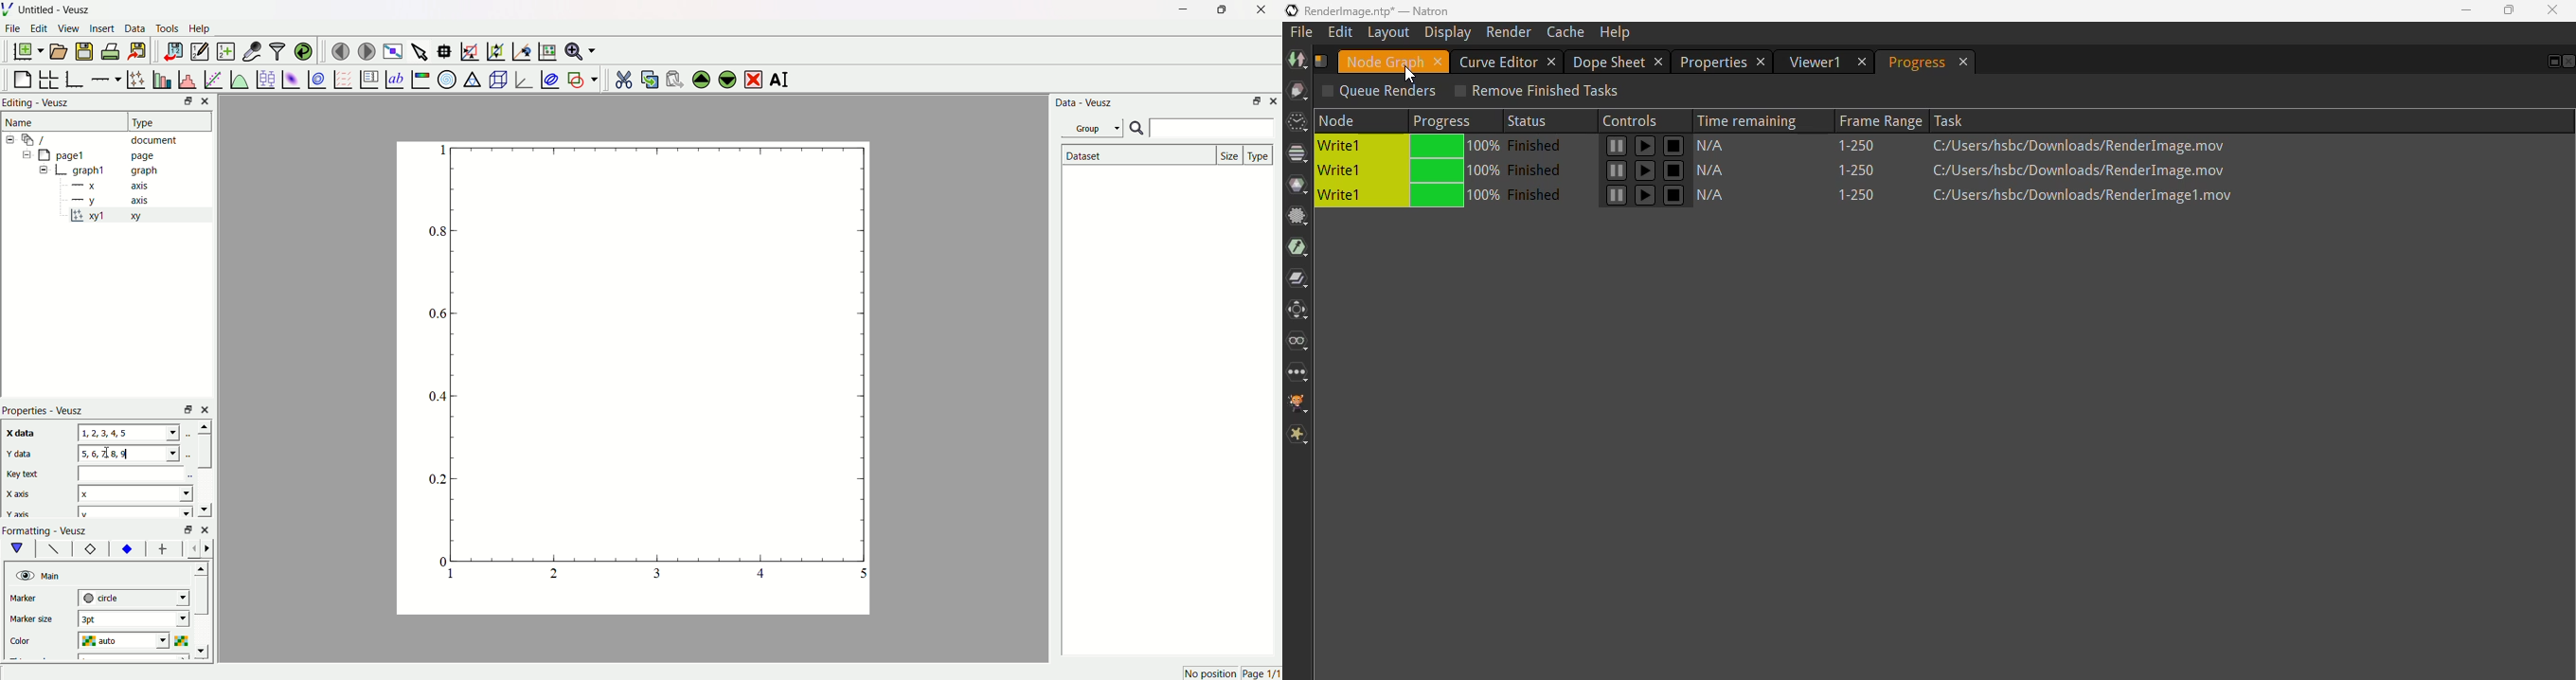 The width and height of the screenshot is (2576, 700). Describe the element at coordinates (212, 78) in the screenshot. I see `fit a function` at that location.